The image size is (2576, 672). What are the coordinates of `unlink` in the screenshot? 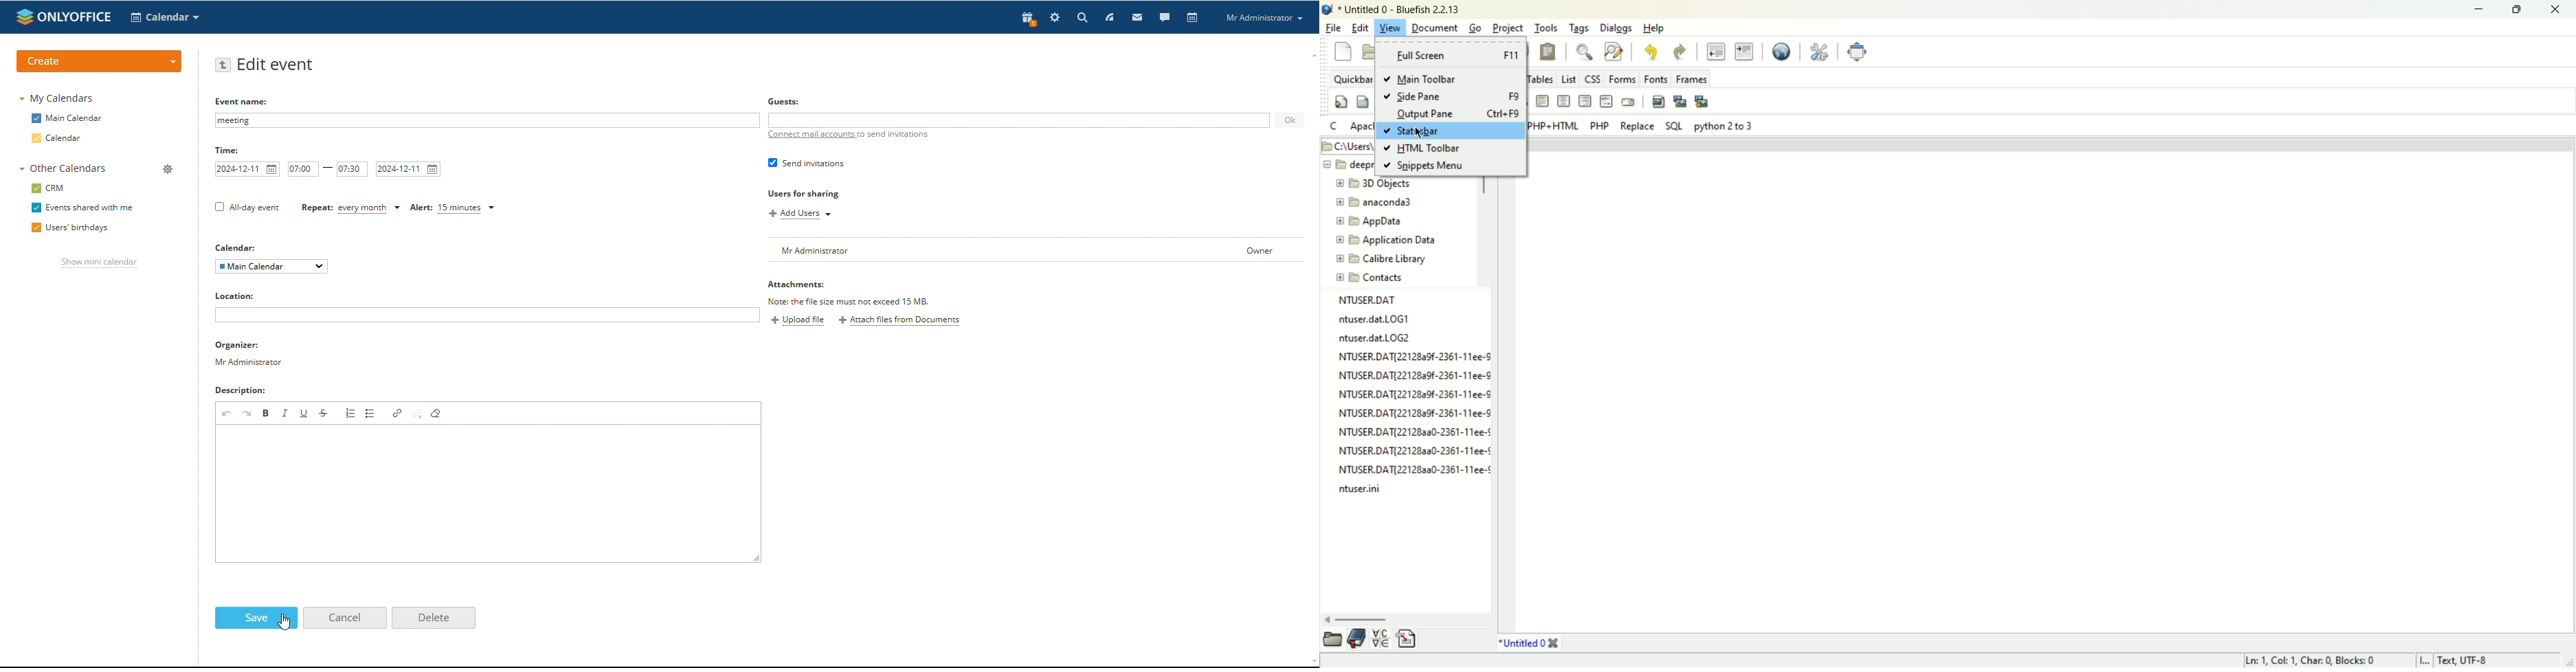 It's located at (418, 413).